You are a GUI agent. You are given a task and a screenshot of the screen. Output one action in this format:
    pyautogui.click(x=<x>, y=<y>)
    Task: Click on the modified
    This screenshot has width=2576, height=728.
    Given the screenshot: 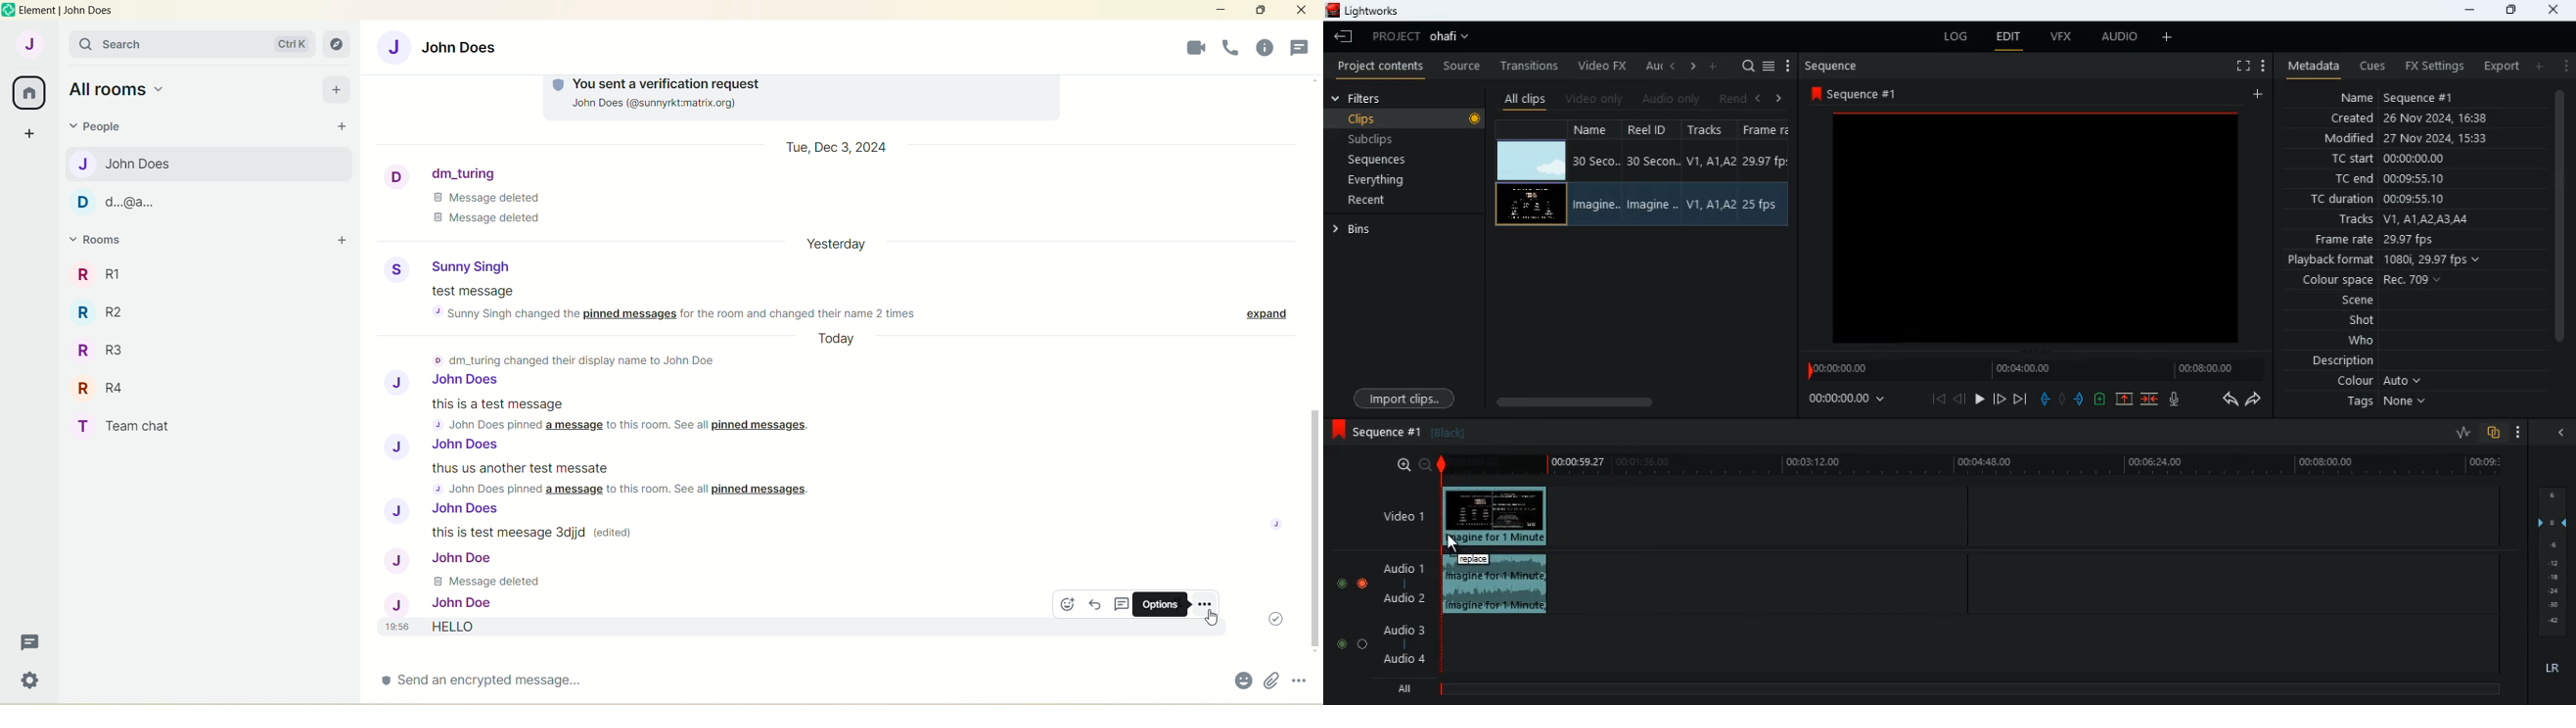 What is the action you would take?
    pyautogui.click(x=2406, y=138)
    